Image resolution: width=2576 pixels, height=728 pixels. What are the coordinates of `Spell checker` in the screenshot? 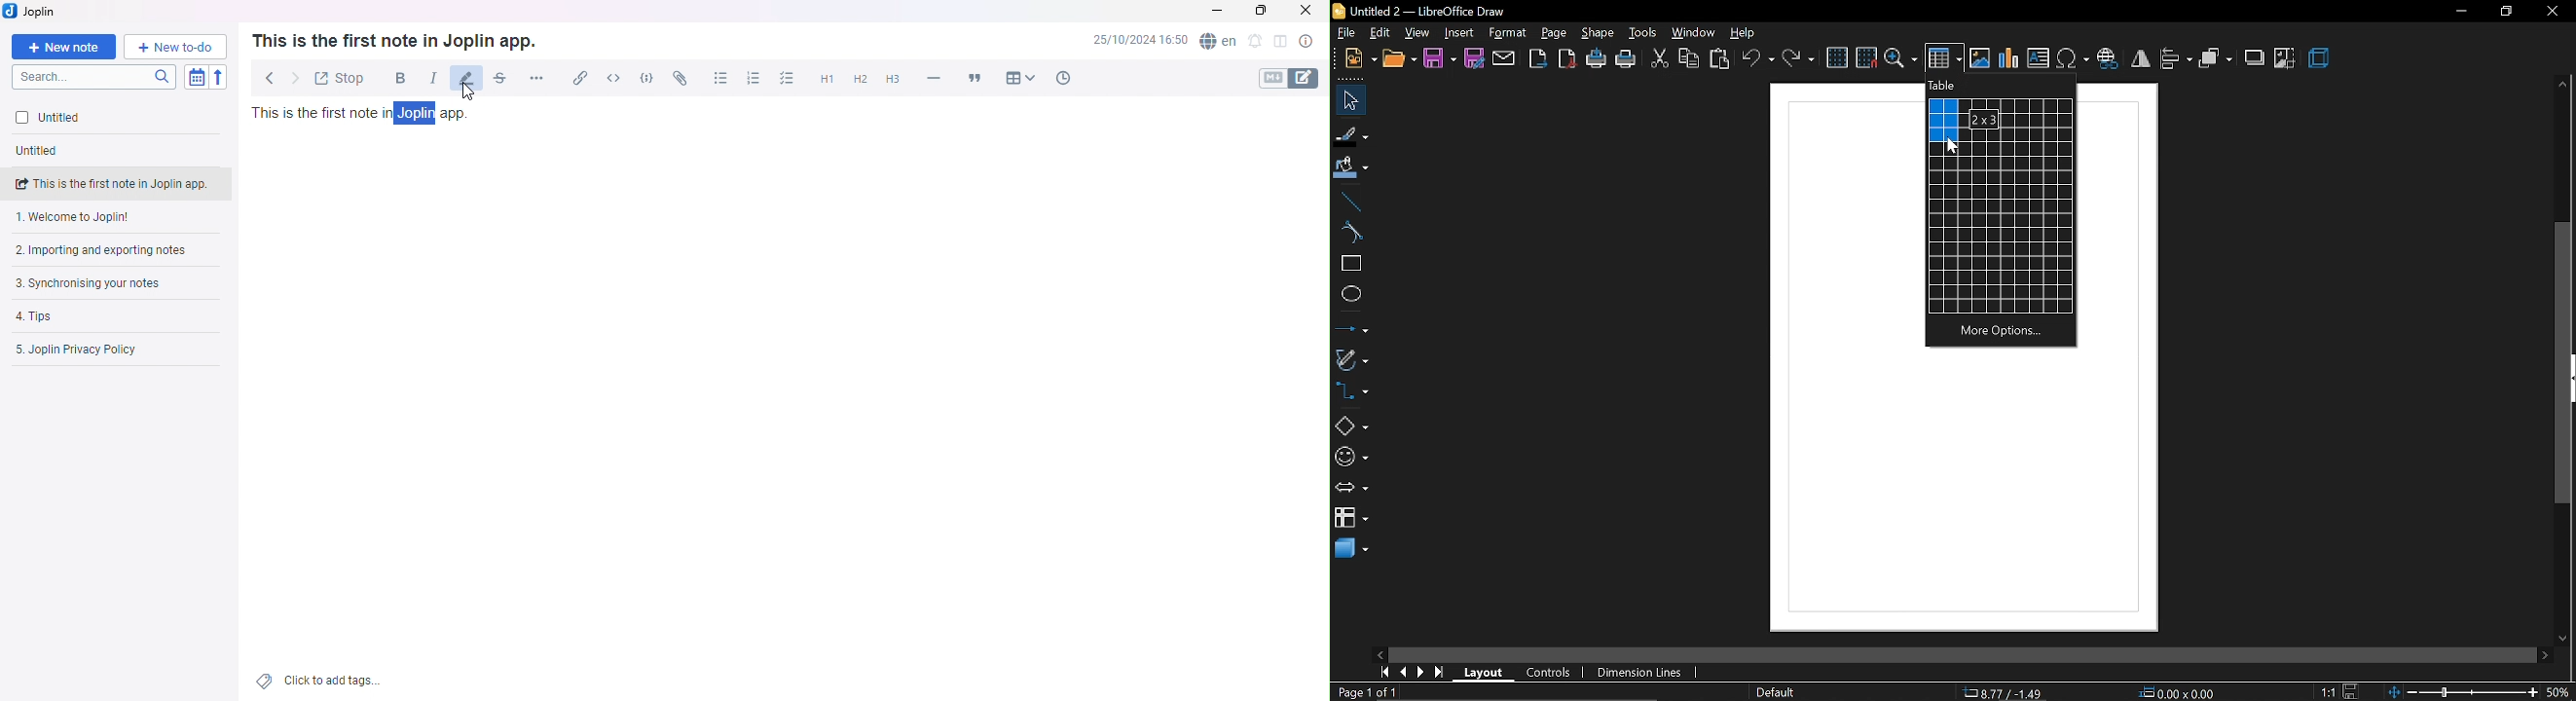 It's located at (1217, 44).